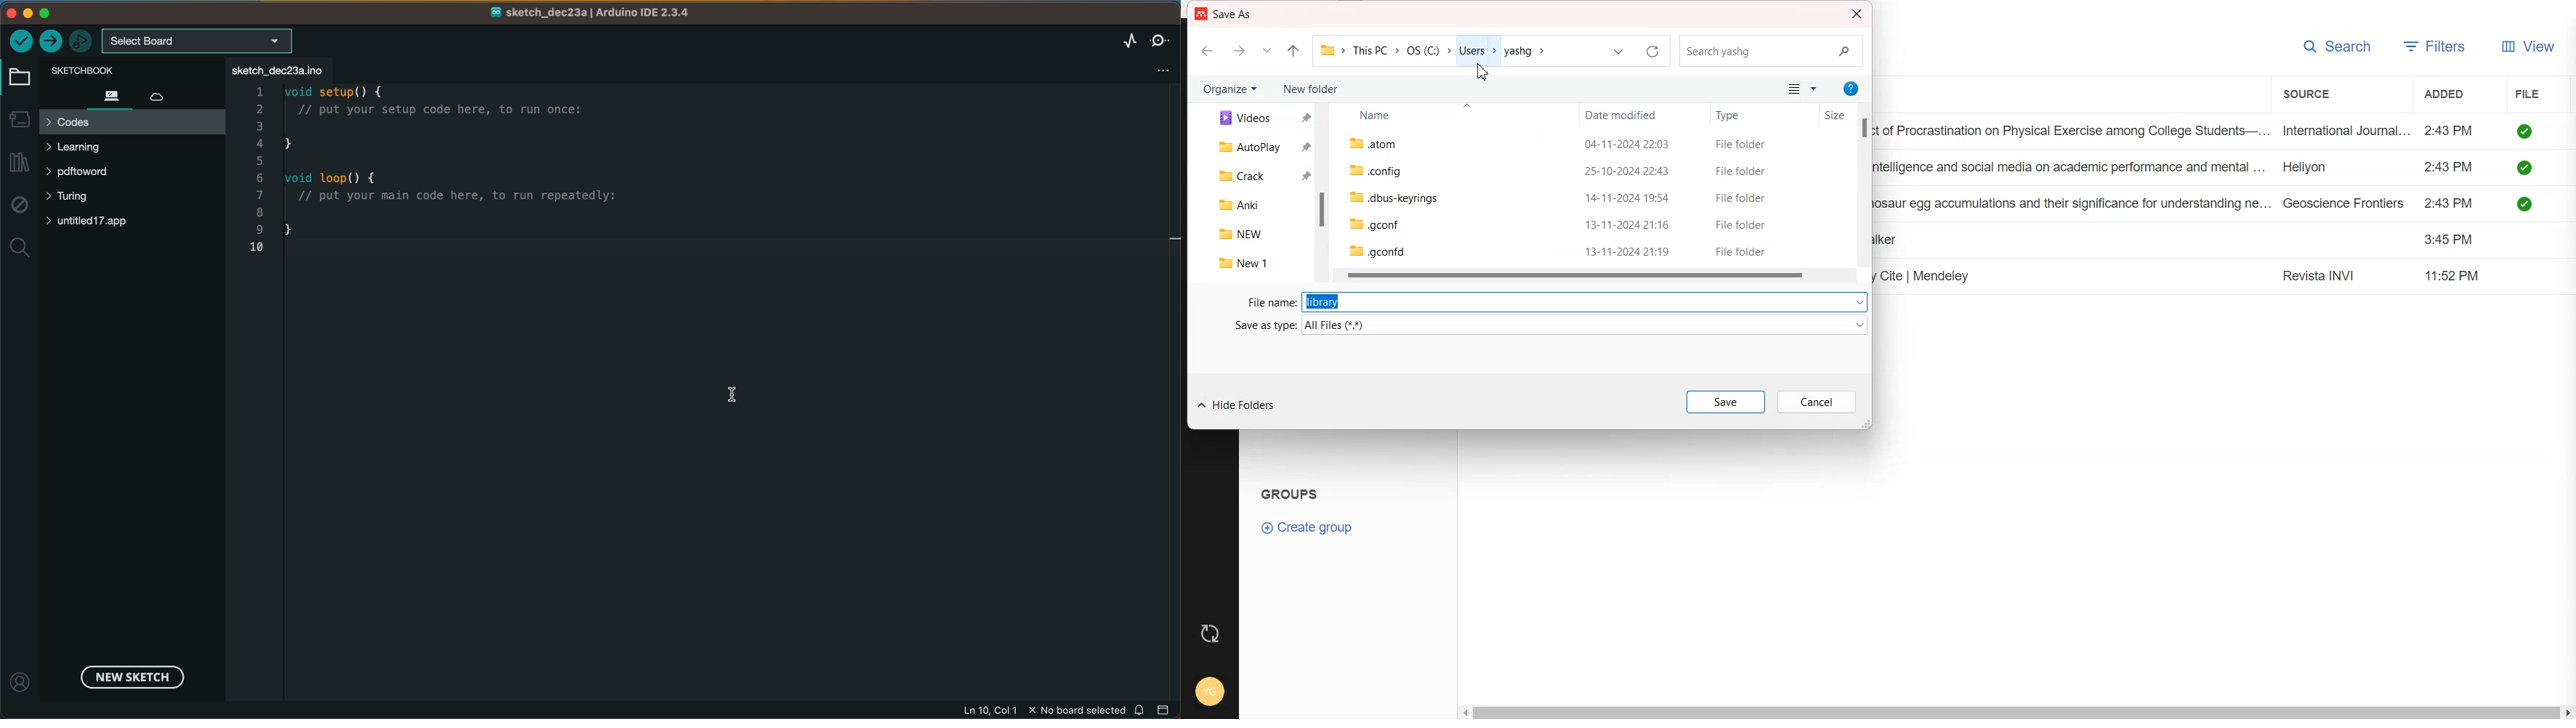 The width and height of the screenshot is (2576, 728). I want to click on close slide bar, so click(1166, 710).